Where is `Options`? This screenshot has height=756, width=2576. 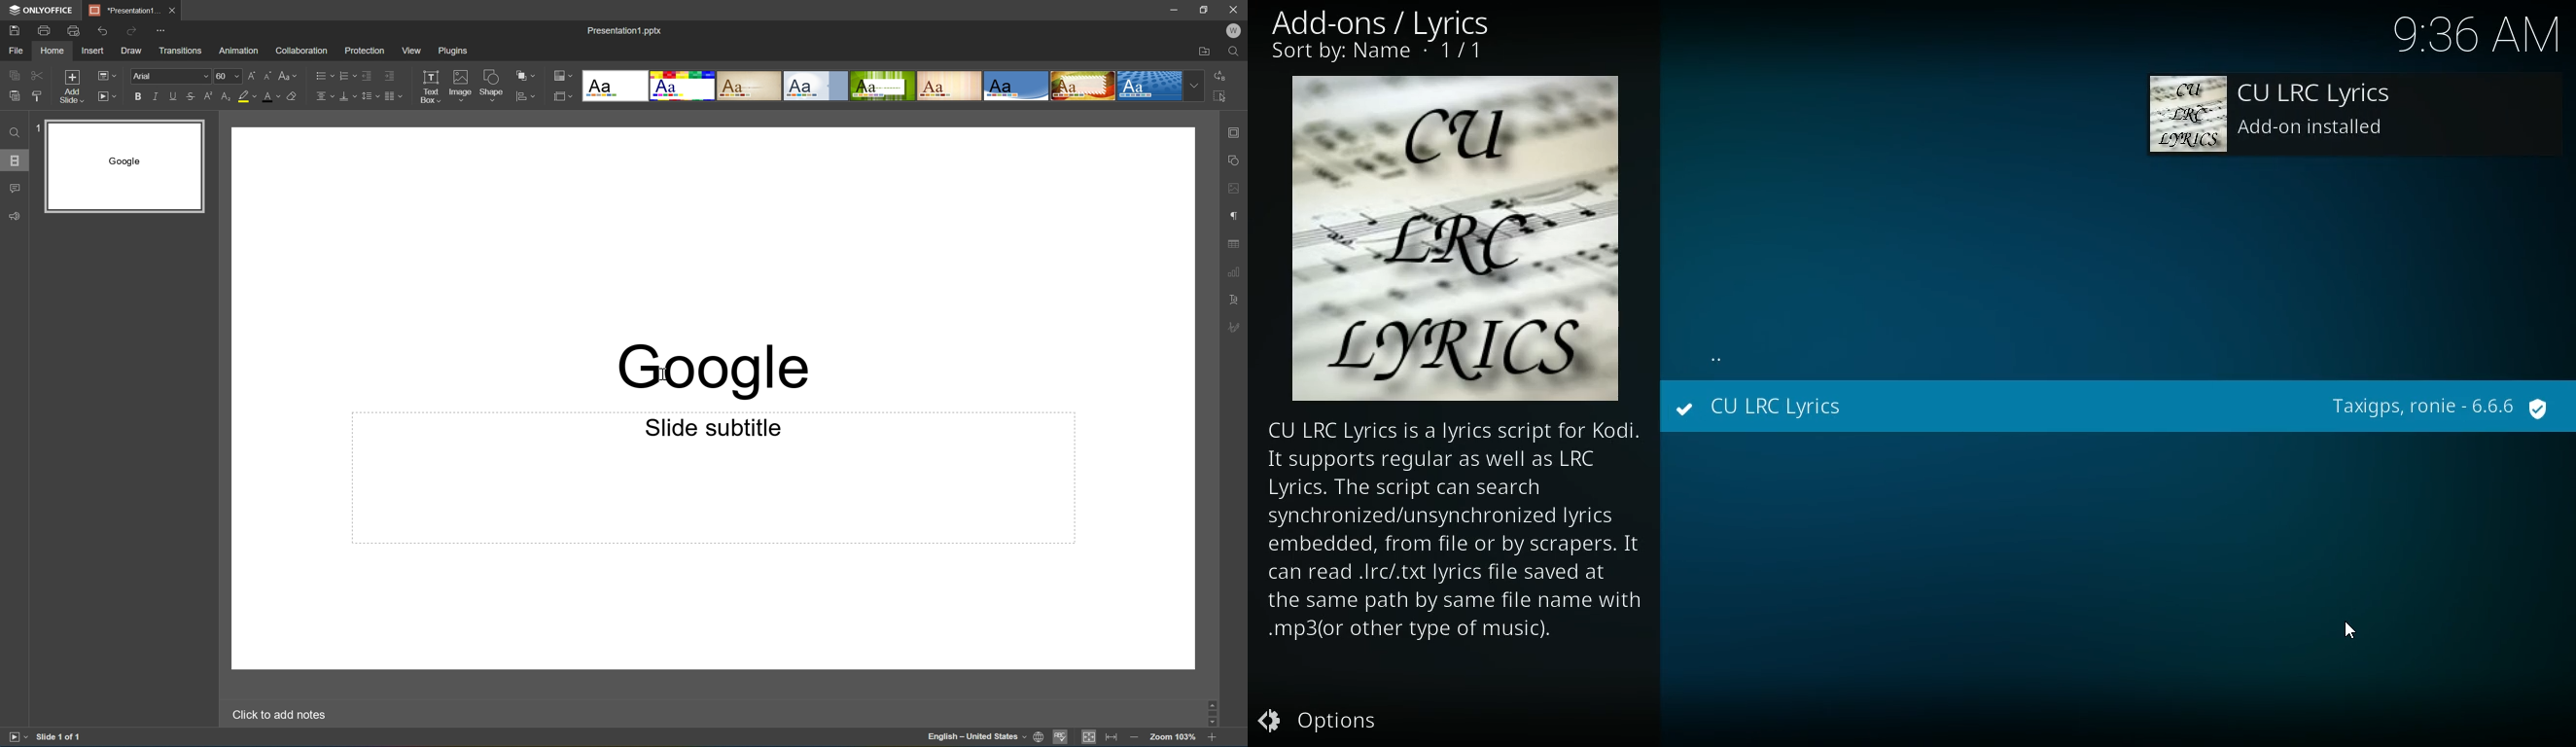 Options is located at coordinates (1323, 721).